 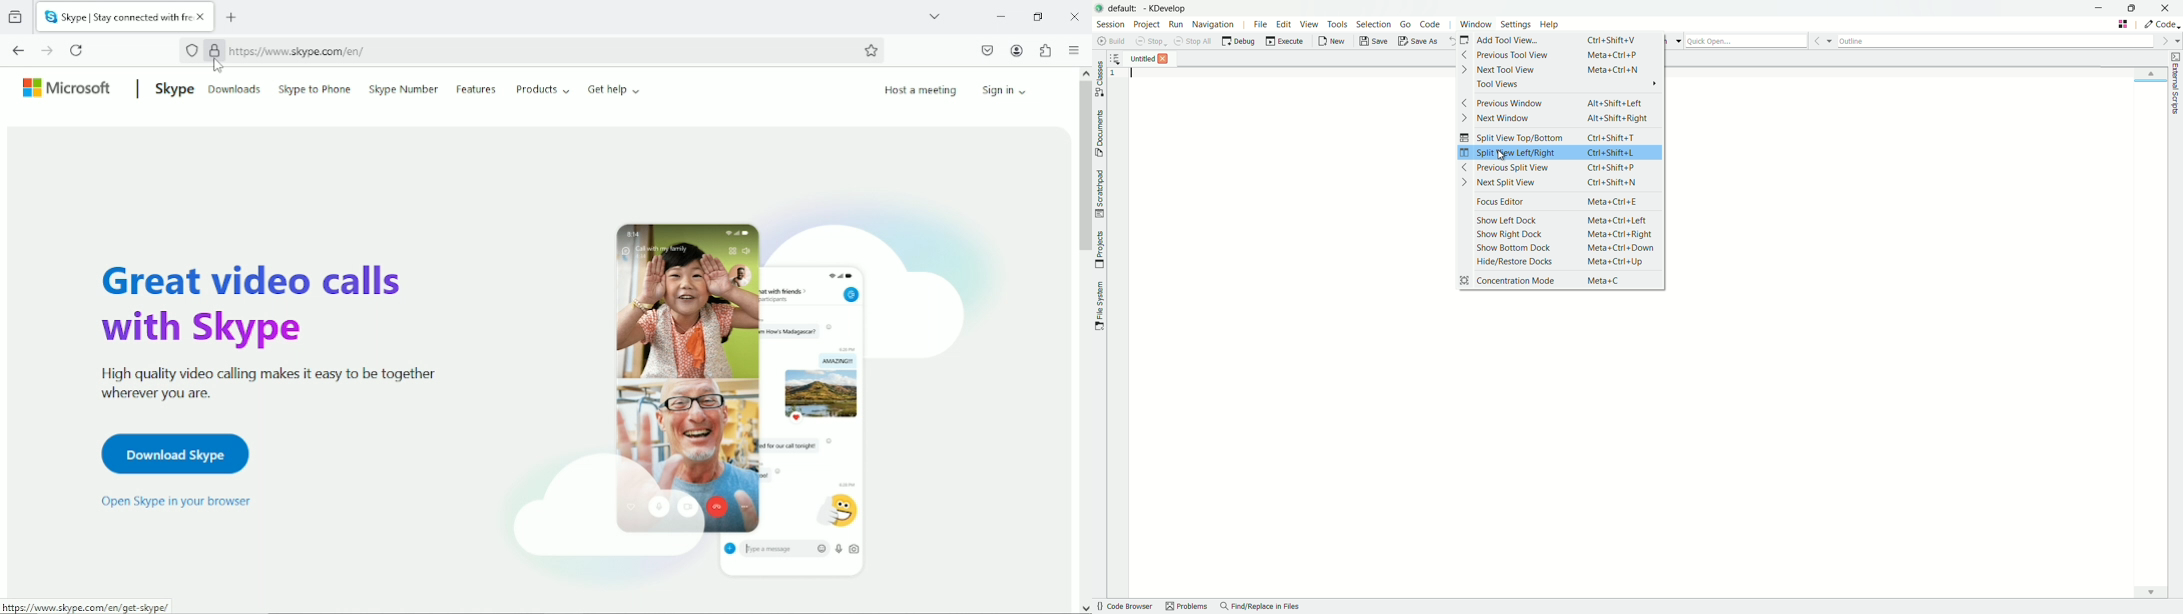 What do you see at coordinates (1124, 8) in the screenshot?
I see `default` at bounding box center [1124, 8].